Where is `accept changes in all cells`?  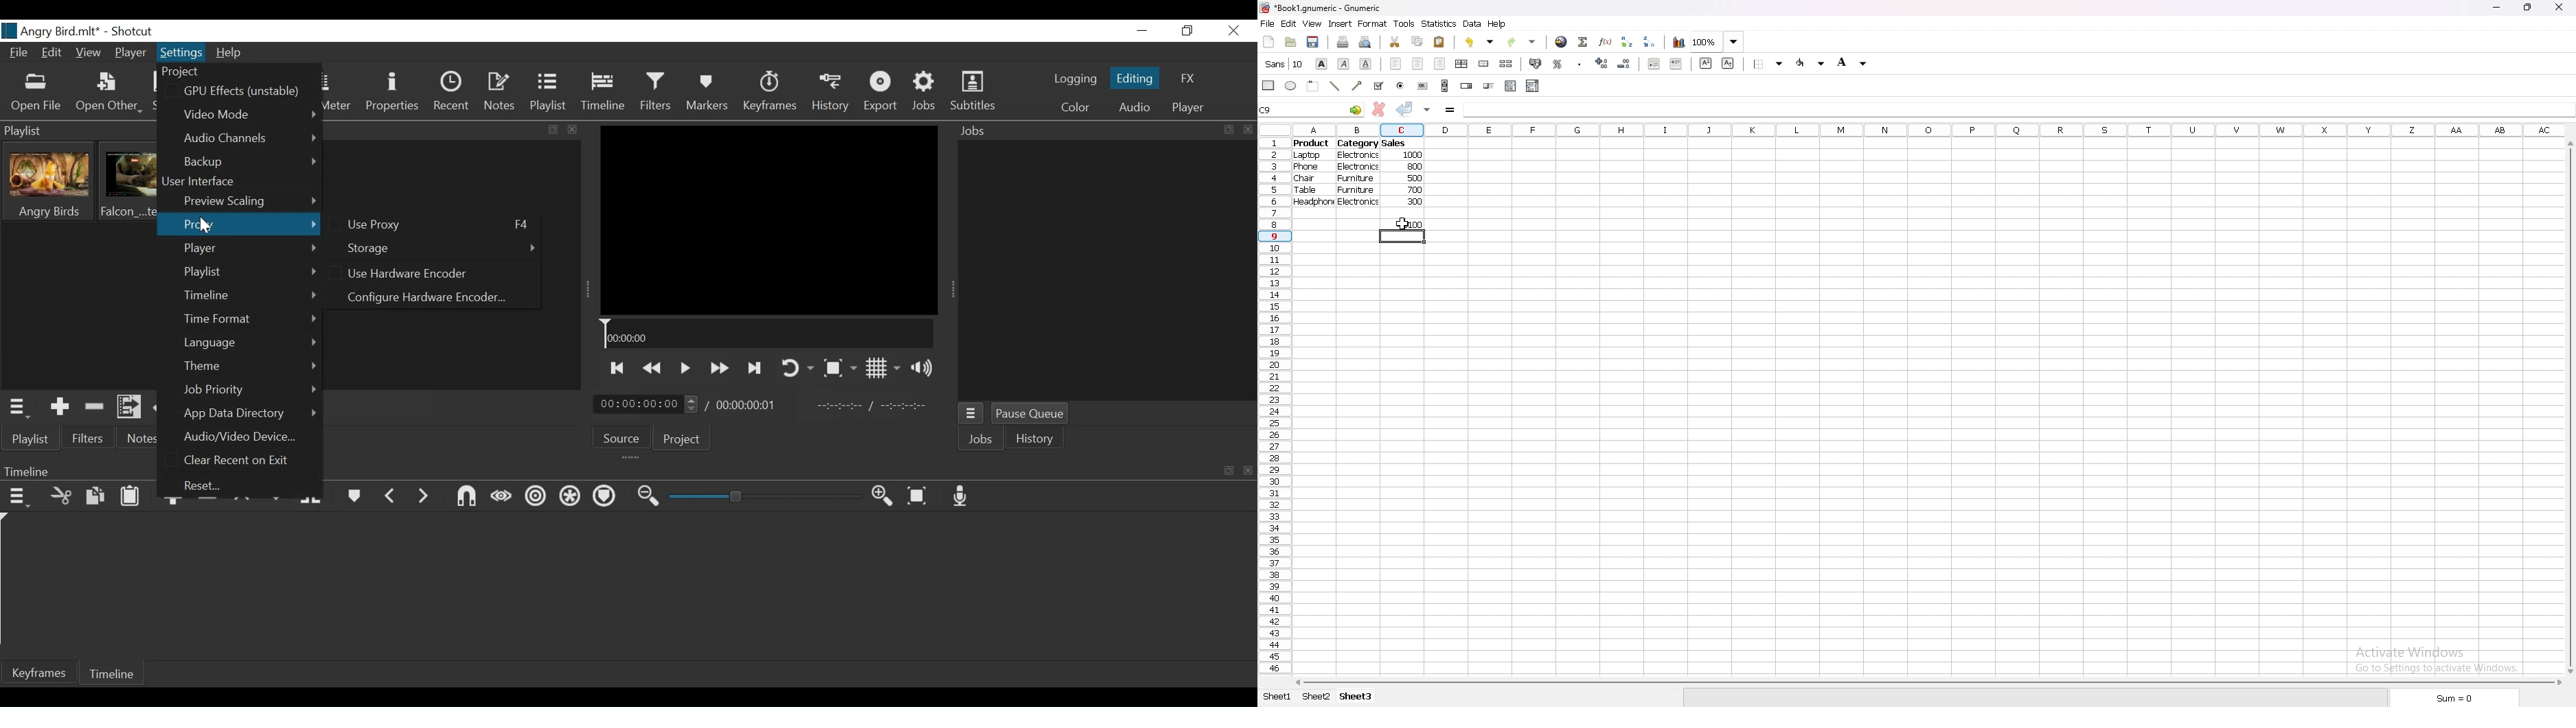 accept changes in all cells is located at coordinates (1428, 108).